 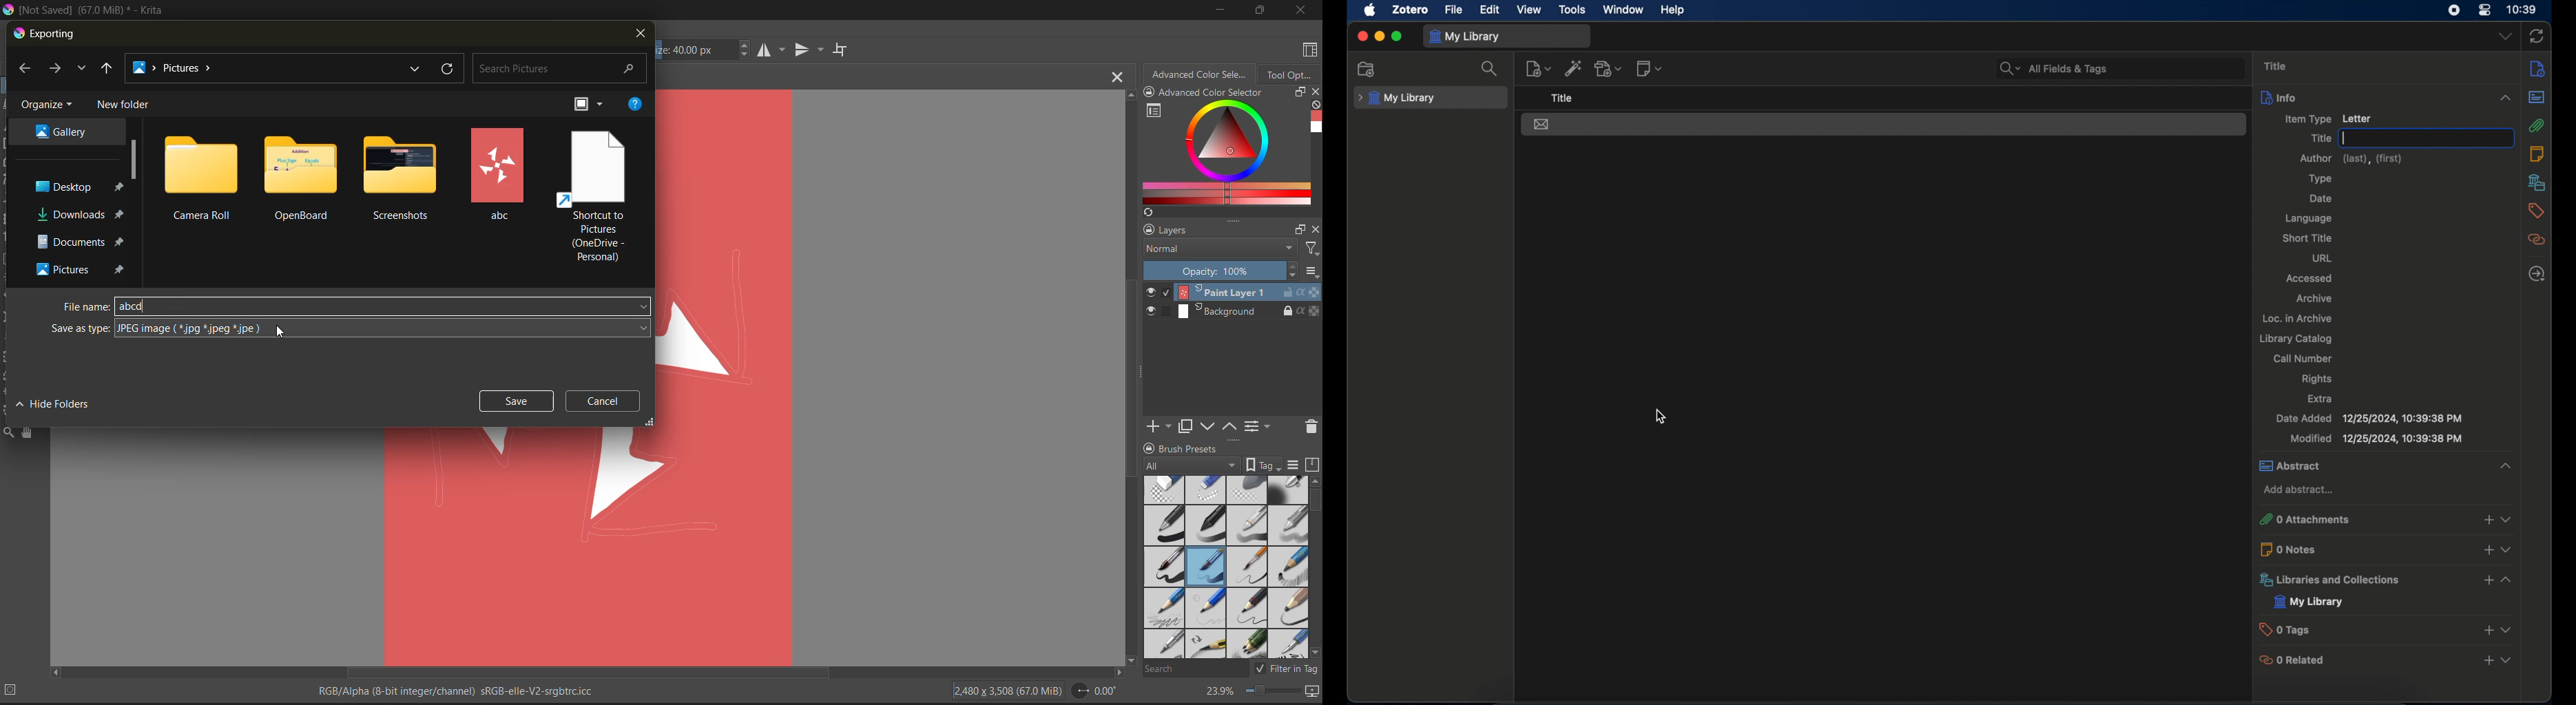 What do you see at coordinates (1221, 691) in the screenshot?
I see `zoom factor` at bounding box center [1221, 691].